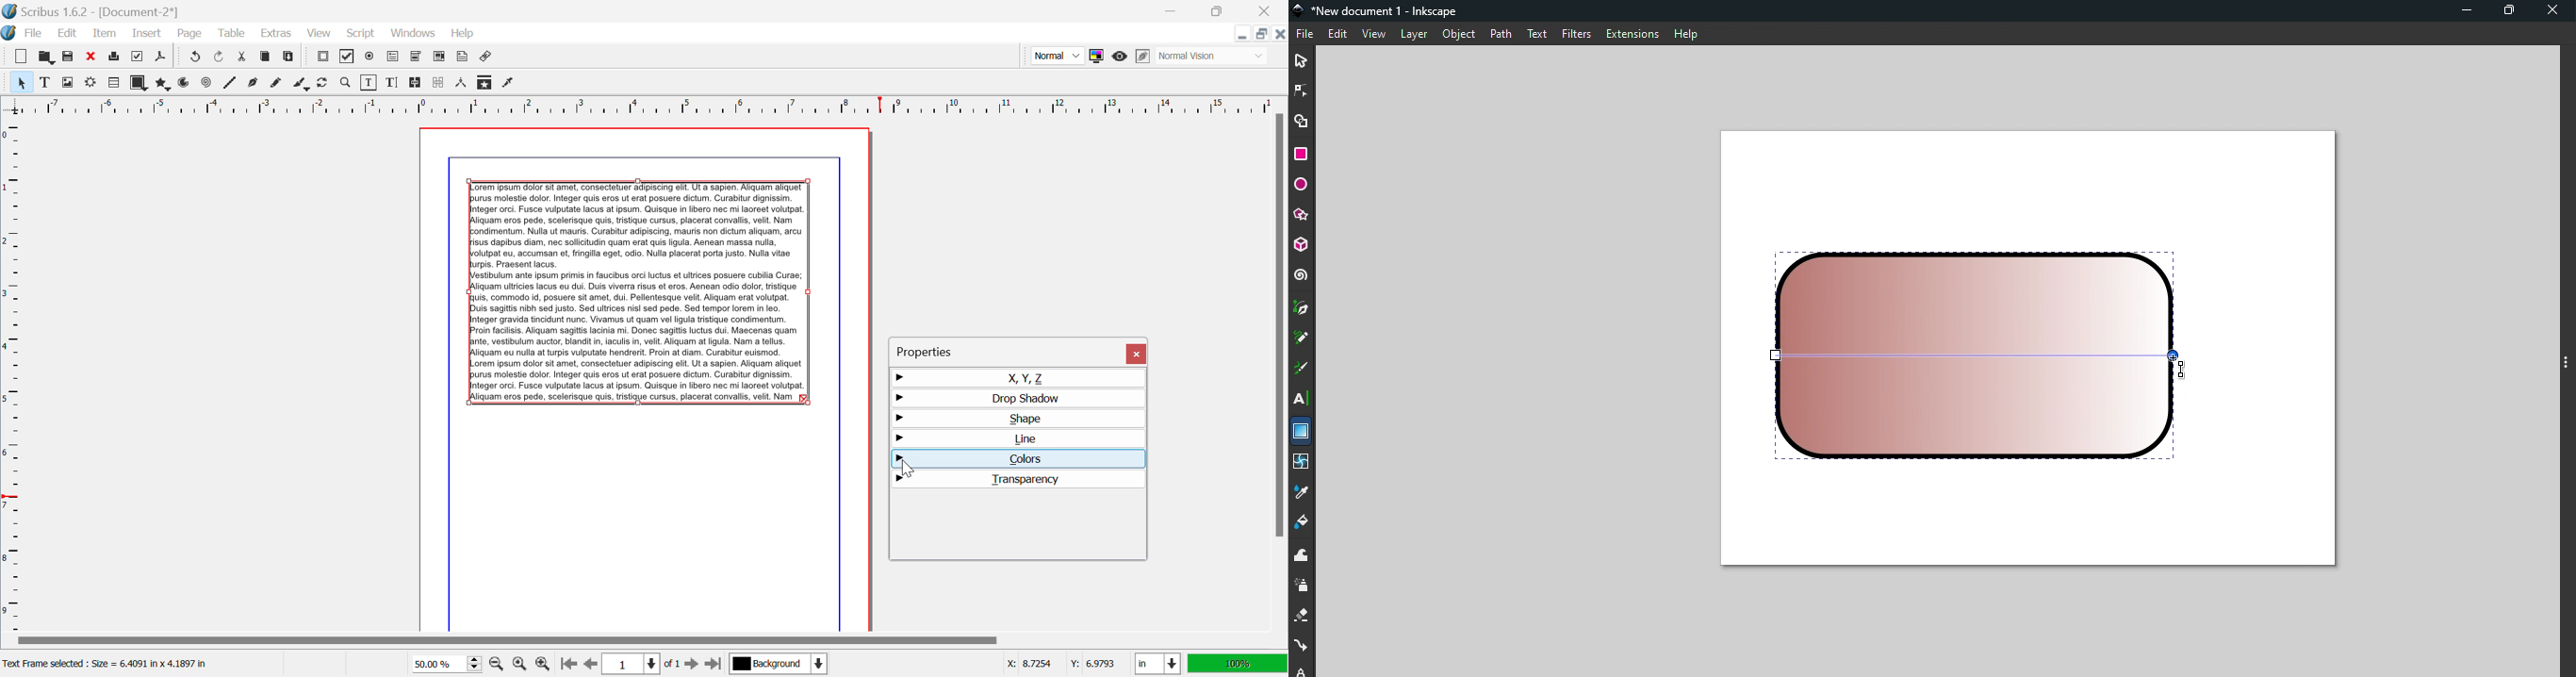 Image resolution: width=2576 pixels, height=700 pixels. What do you see at coordinates (1302, 339) in the screenshot?
I see `Pencil tool` at bounding box center [1302, 339].